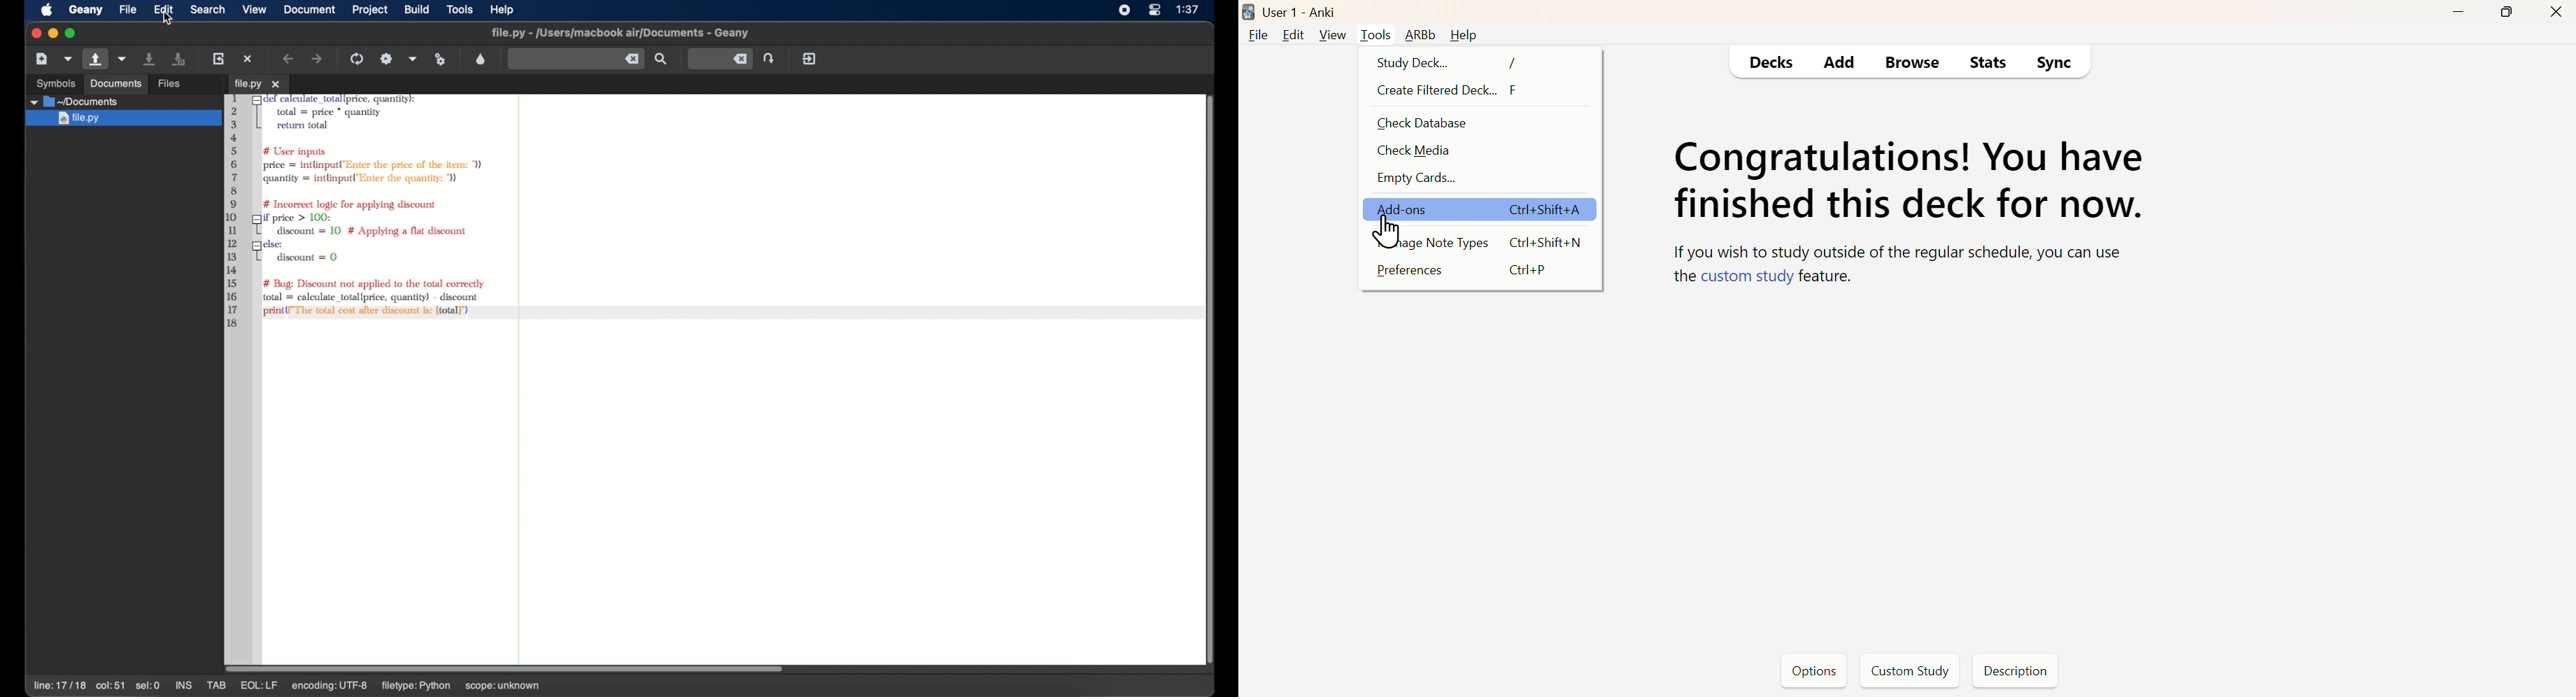 The image size is (2576, 700). What do you see at coordinates (1377, 35) in the screenshot?
I see `Tools` at bounding box center [1377, 35].